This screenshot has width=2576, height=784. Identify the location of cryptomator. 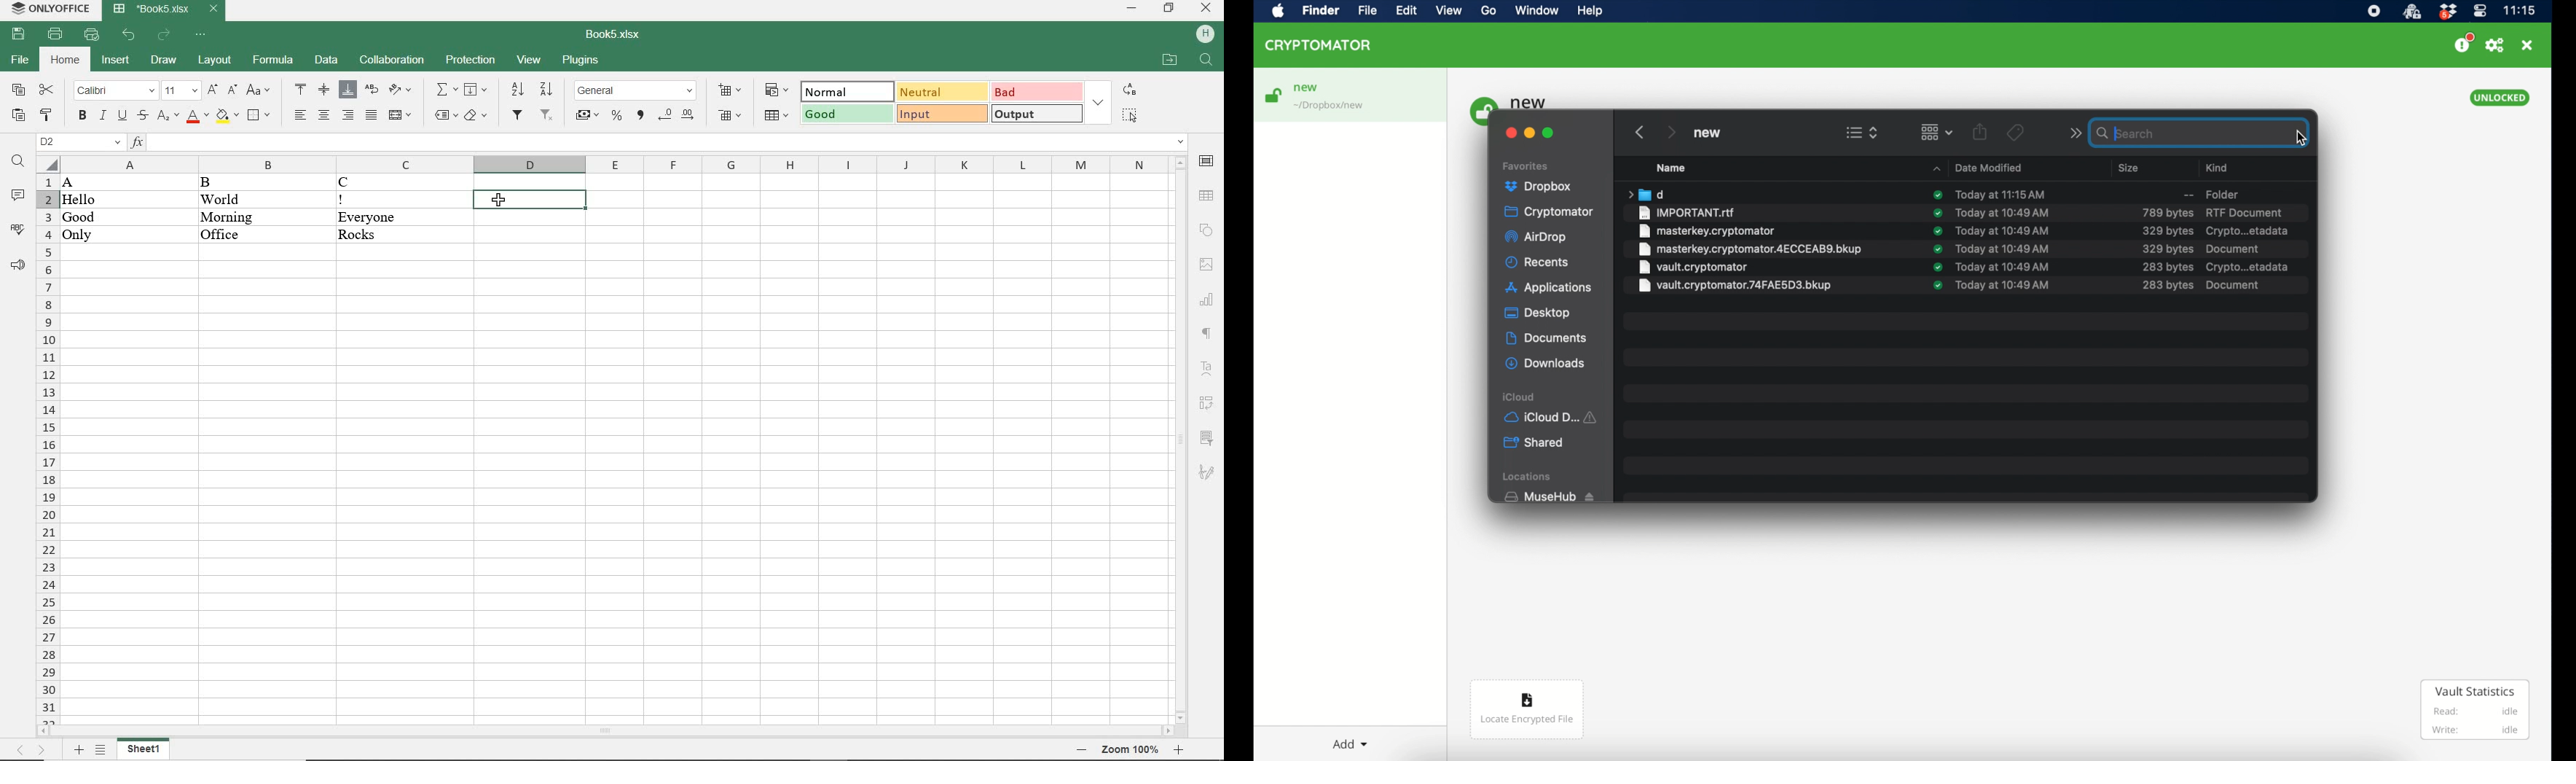
(1550, 211).